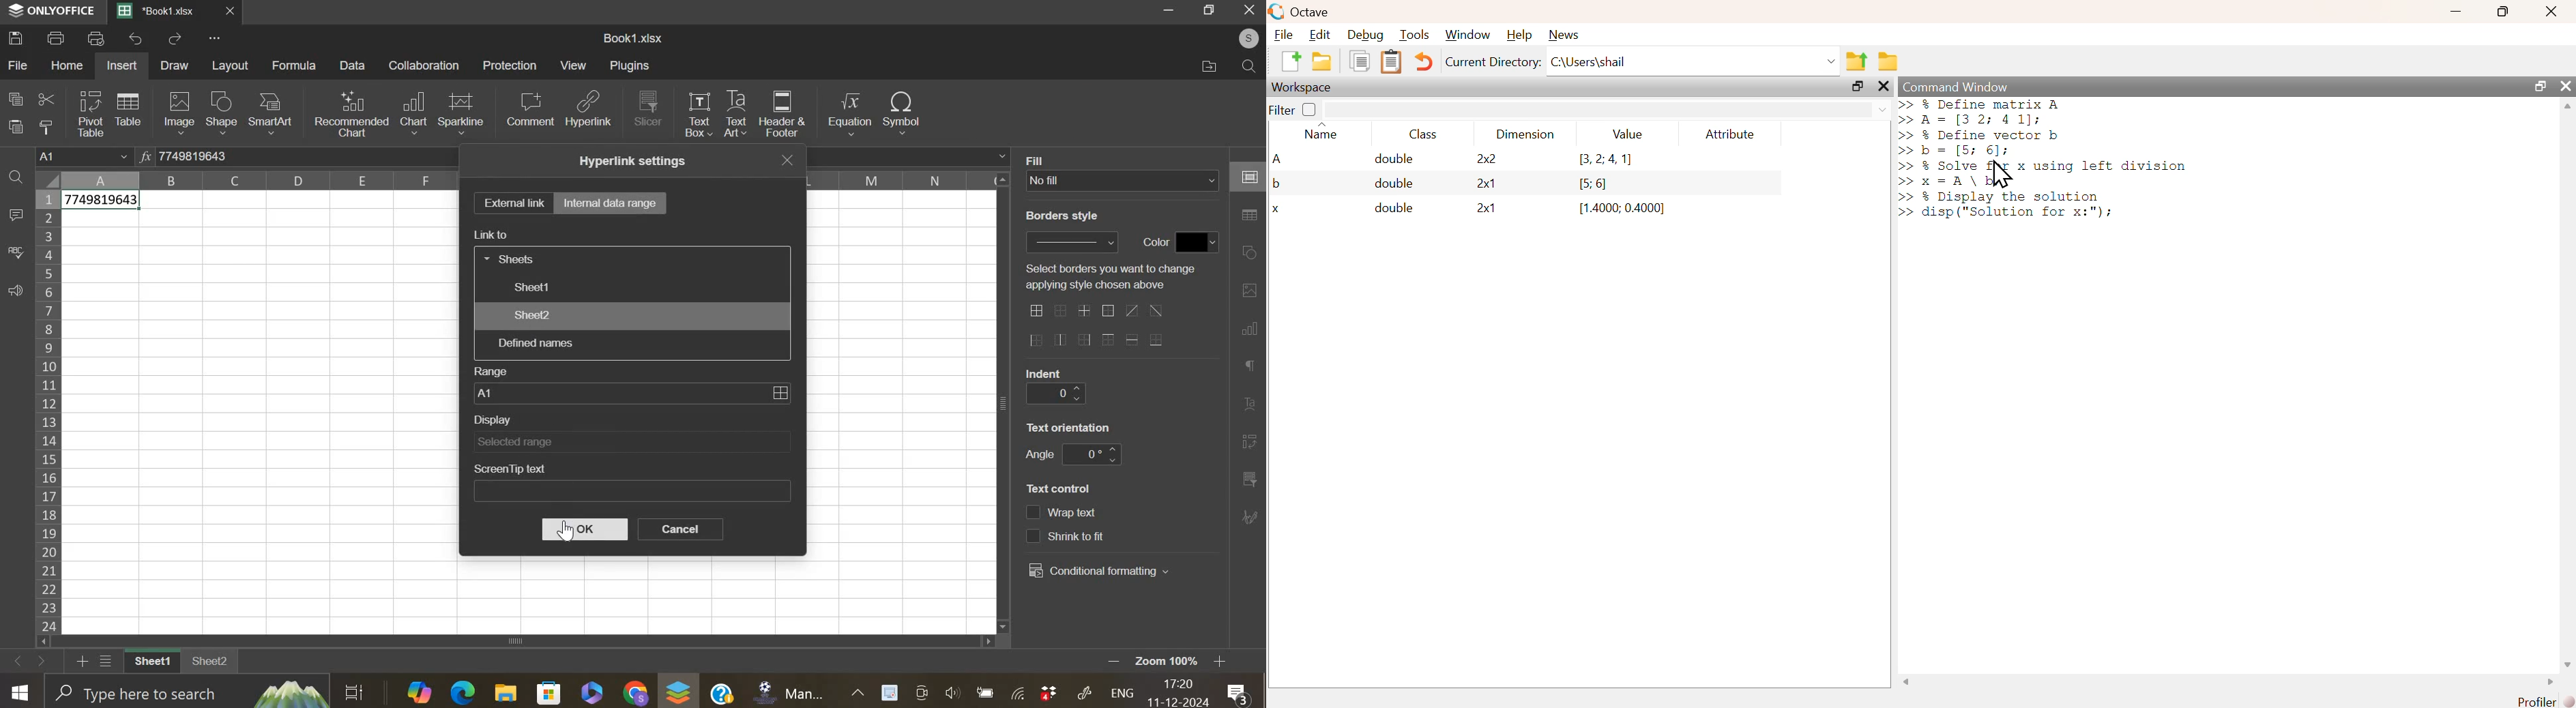 This screenshot has height=728, width=2576. I want to click on scrollbar, so click(2227, 683).